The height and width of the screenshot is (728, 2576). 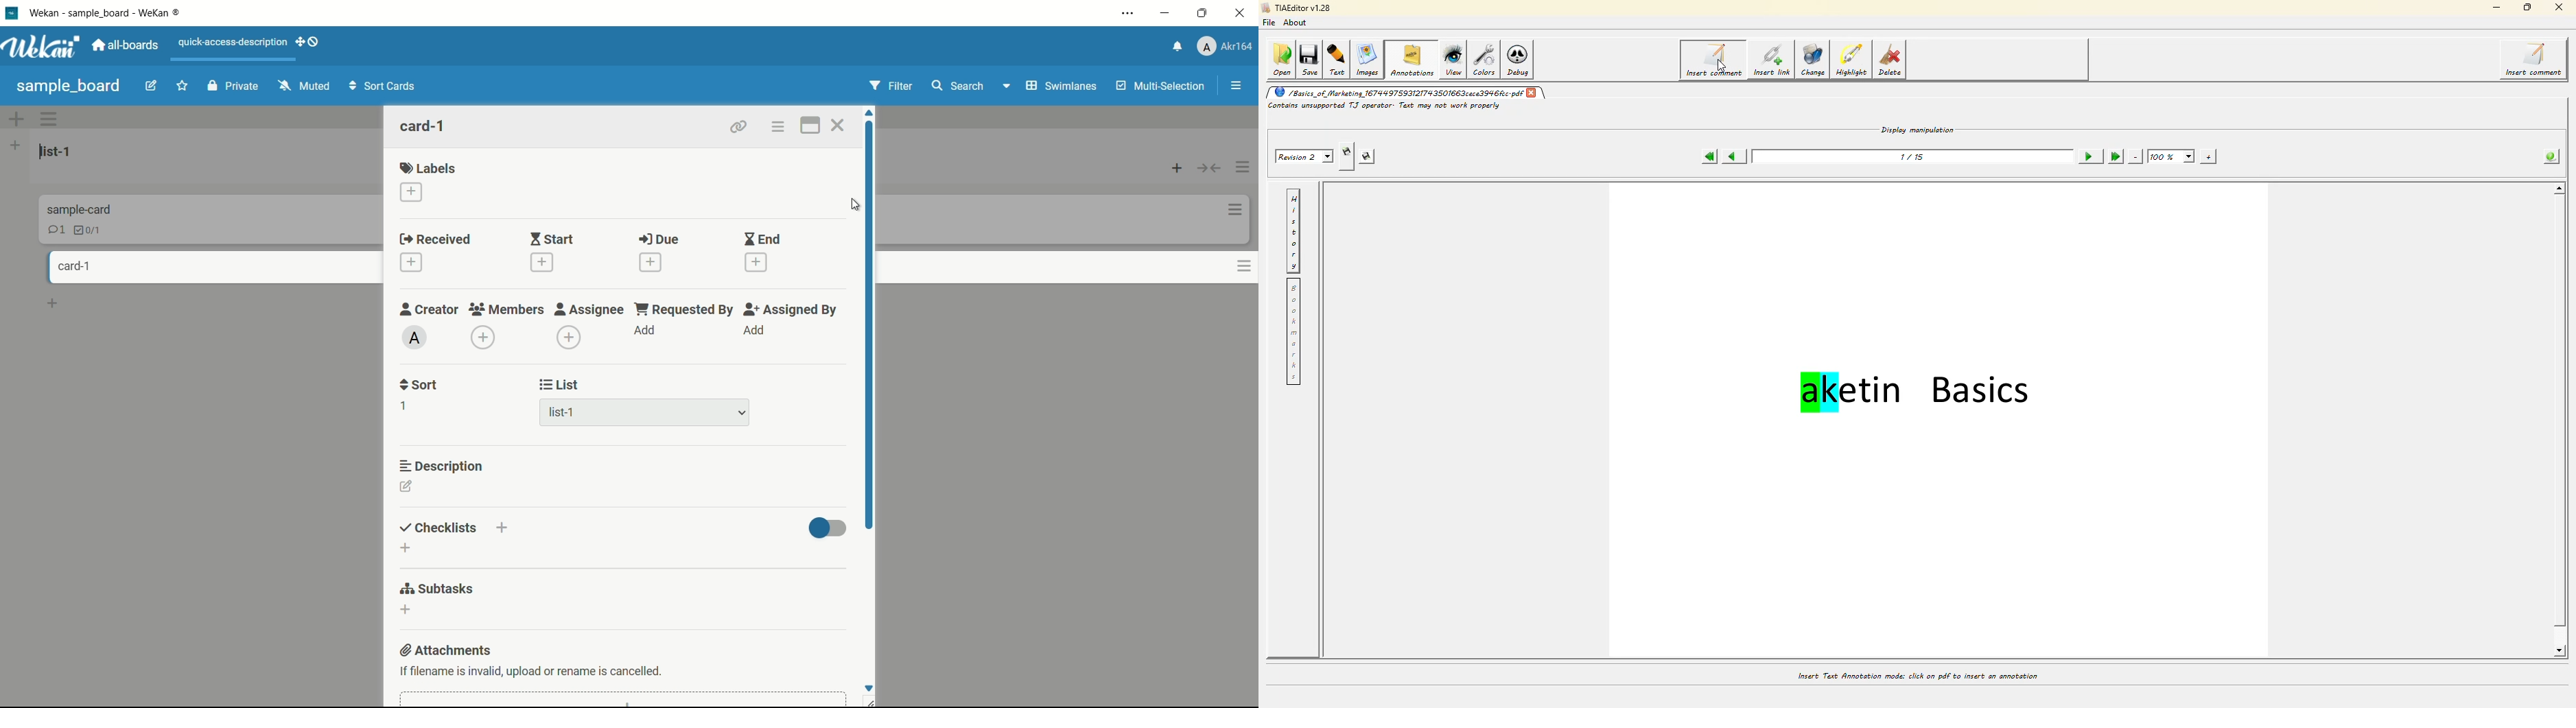 What do you see at coordinates (591, 307) in the screenshot?
I see `assignee` at bounding box center [591, 307].